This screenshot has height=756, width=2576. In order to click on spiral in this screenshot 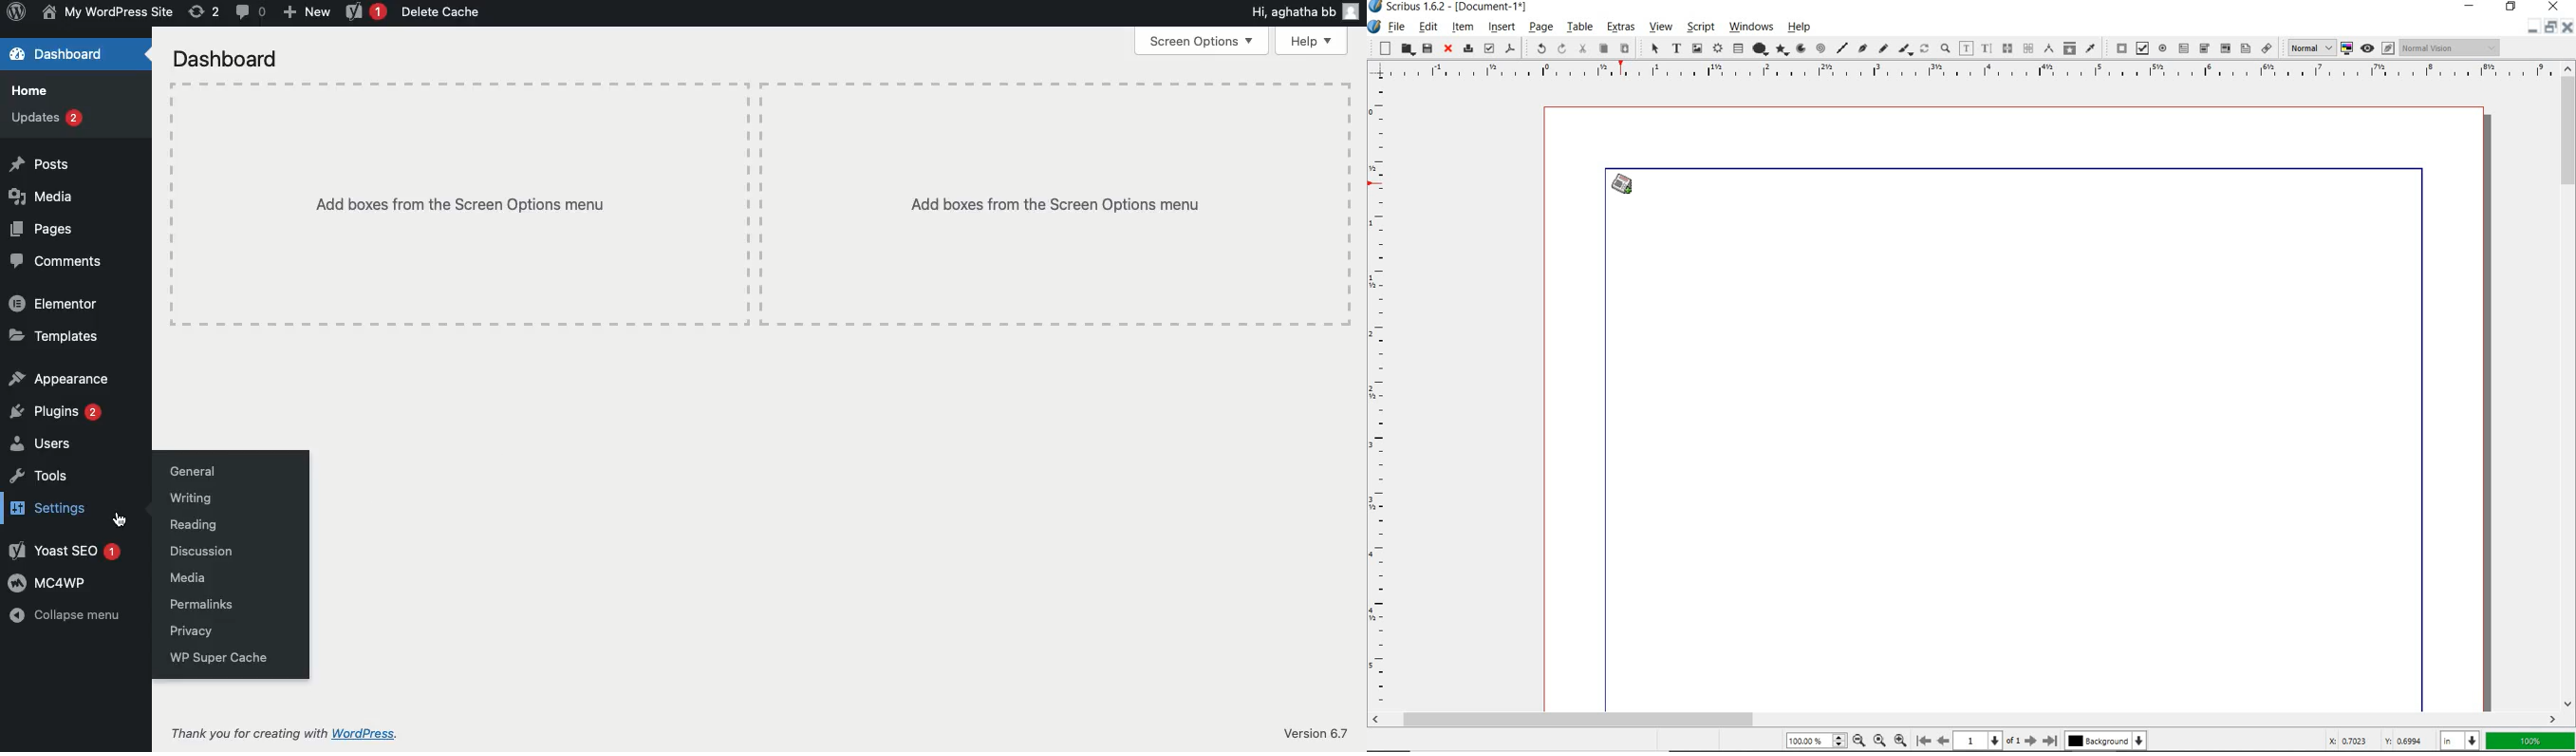, I will do `click(1822, 48)`.